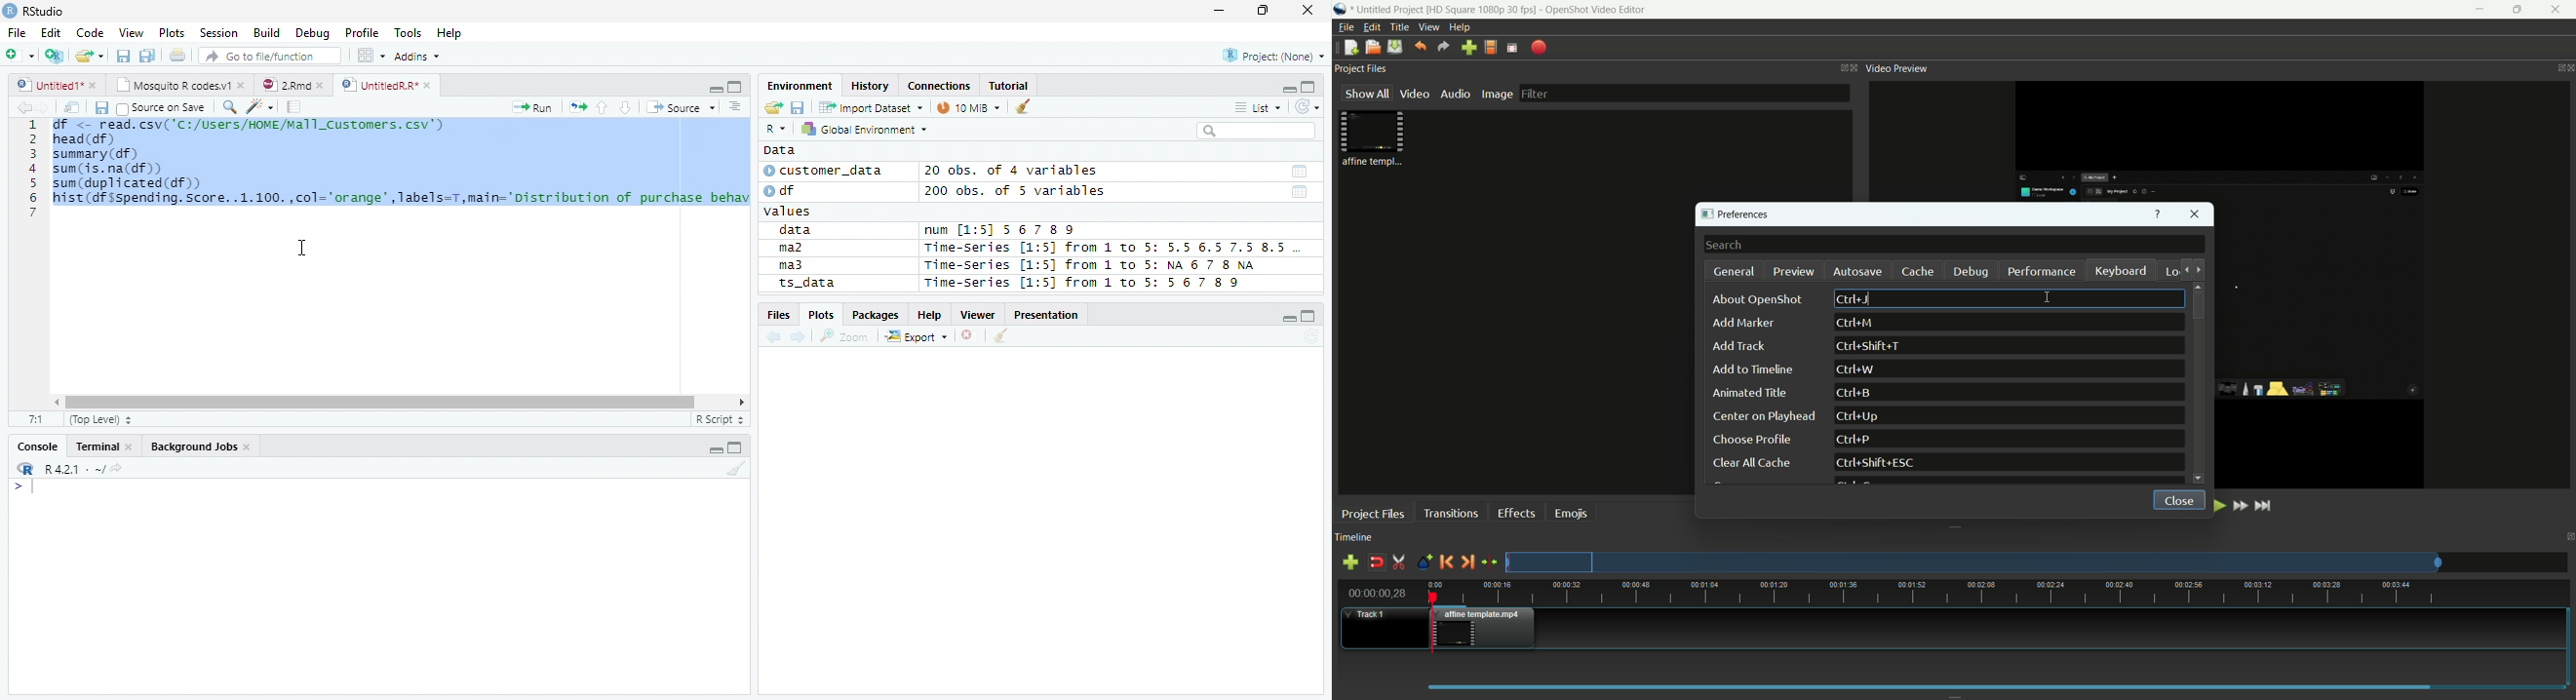 This screenshot has height=700, width=2576. What do you see at coordinates (1266, 11) in the screenshot?
I see `Restore Down` at bounding box center [1266, 11].